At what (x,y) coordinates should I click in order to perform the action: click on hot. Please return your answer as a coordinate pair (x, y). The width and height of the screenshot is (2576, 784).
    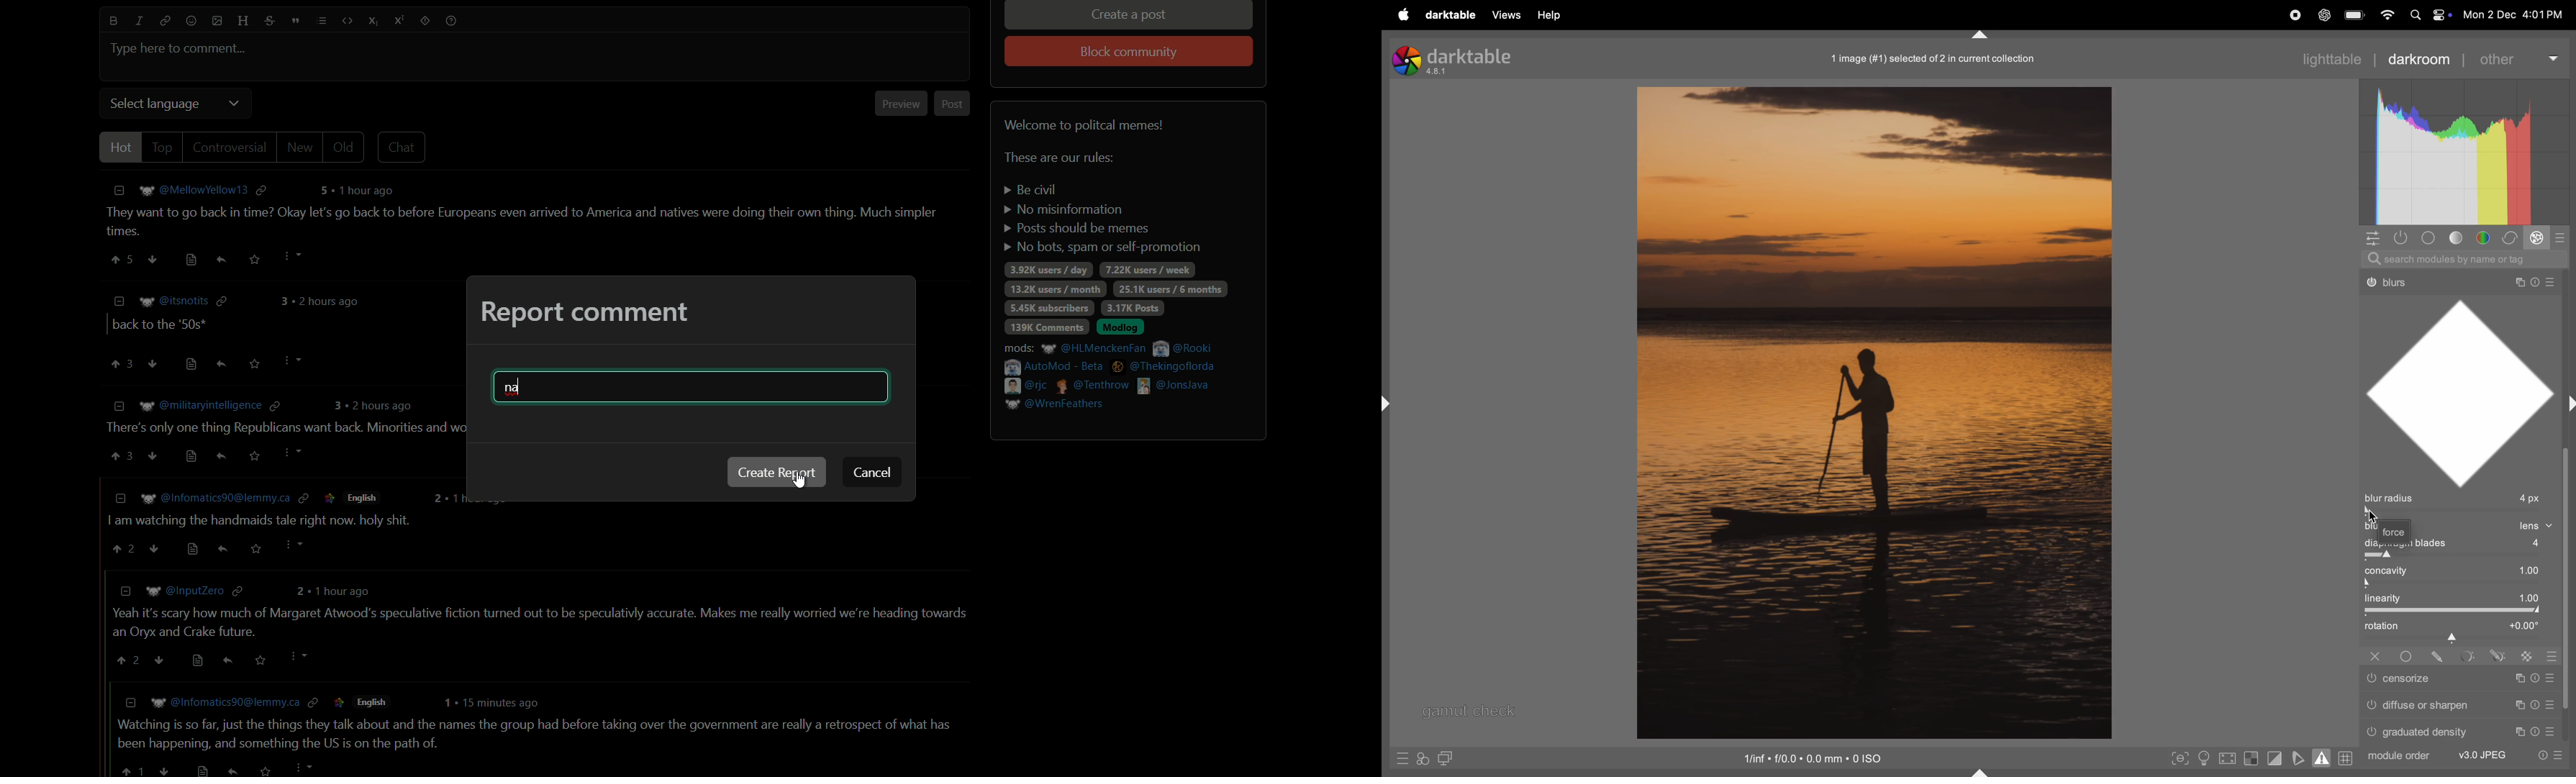
    Looking at the image, I should click on (122, 147).